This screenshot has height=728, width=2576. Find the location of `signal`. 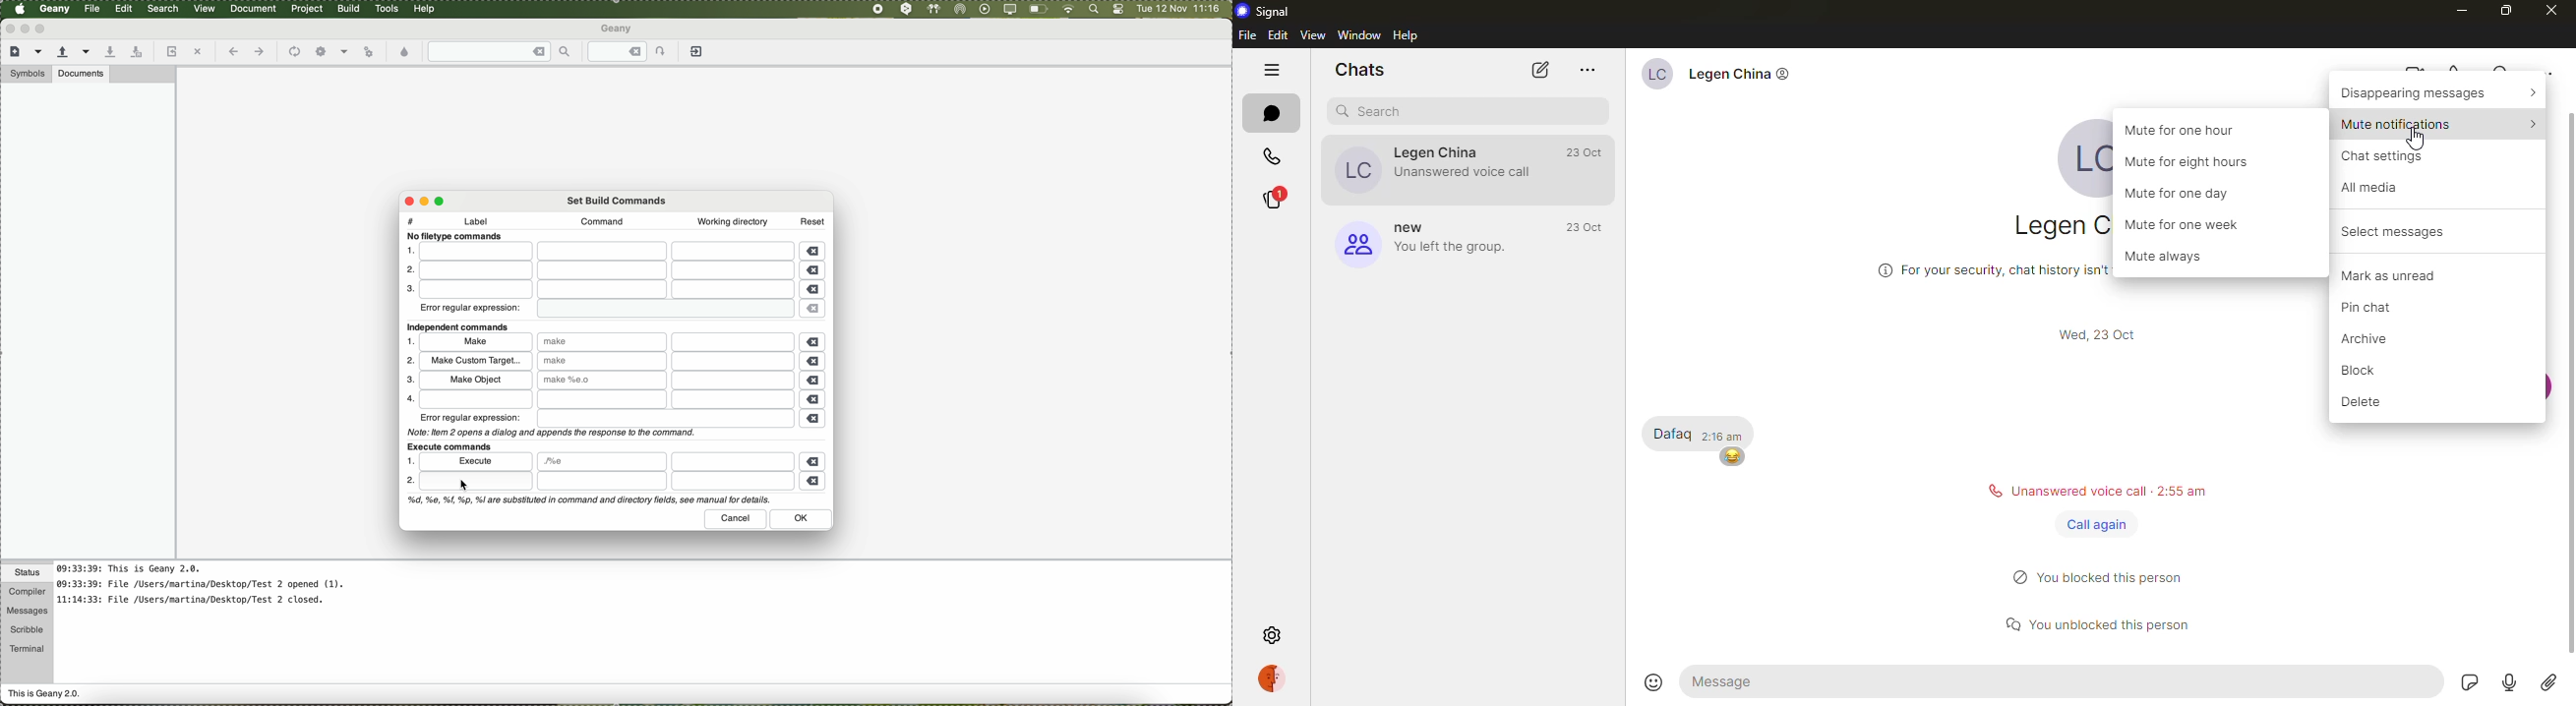

signal is located at coordinates (1270, 10).